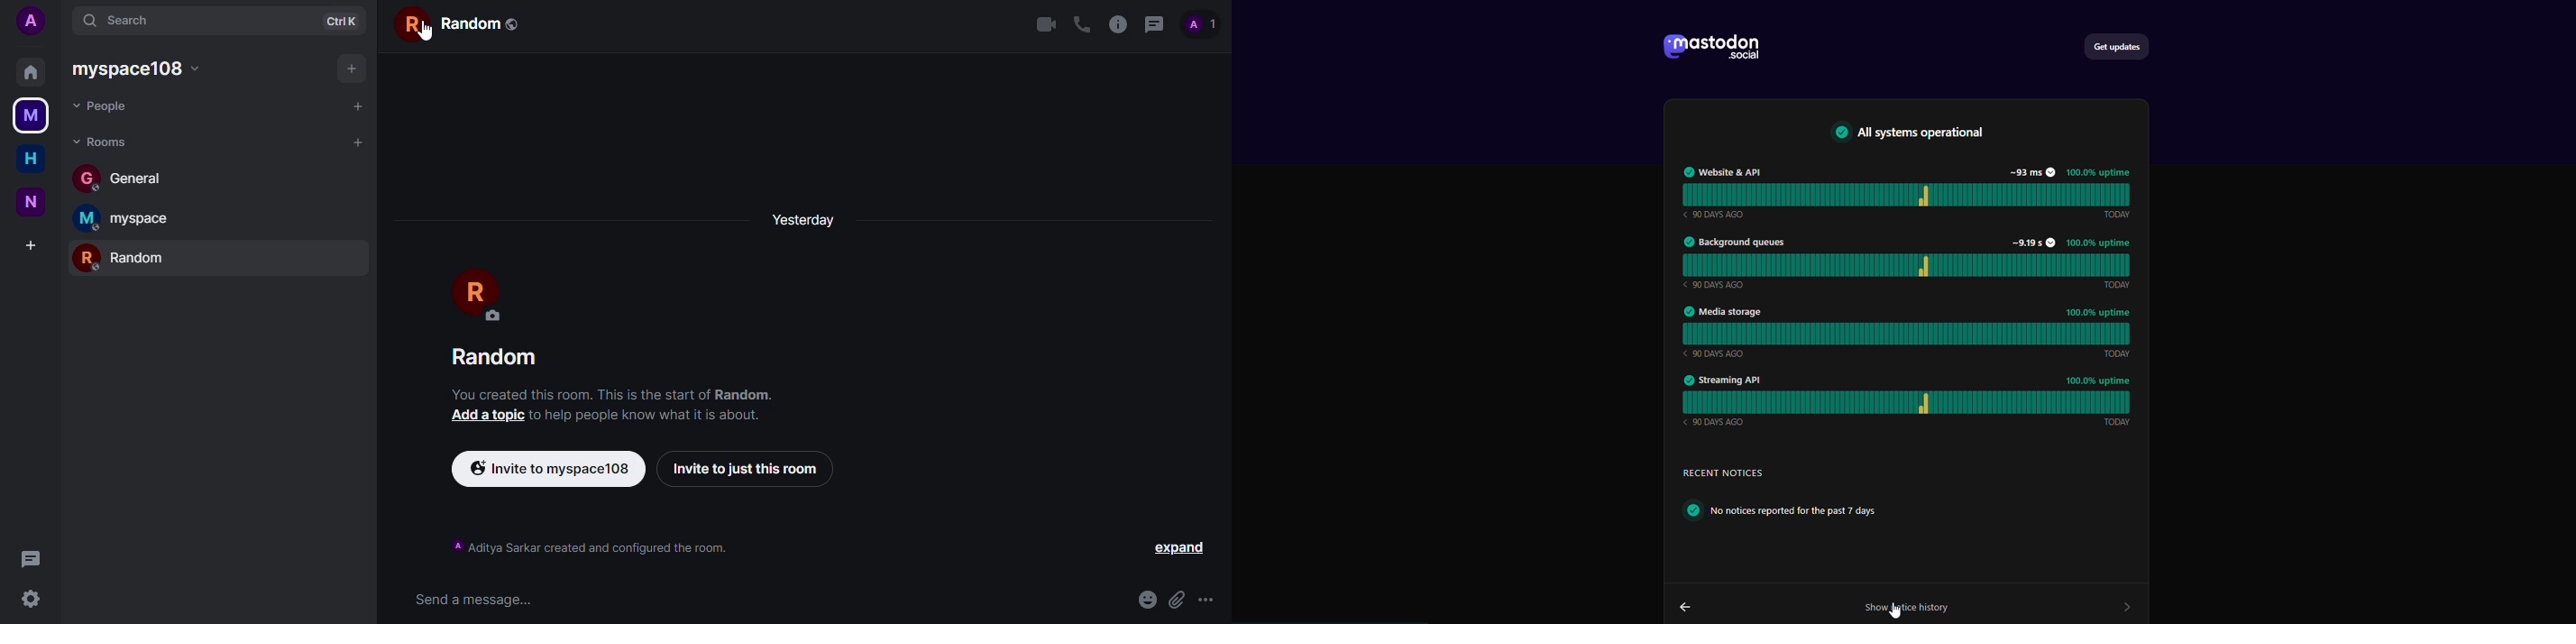 Image resolution: width=2576 pixels, height=644 pixels. Describe the element at coordinates (1201, 24) in the screenshot. I see `people` at that location.